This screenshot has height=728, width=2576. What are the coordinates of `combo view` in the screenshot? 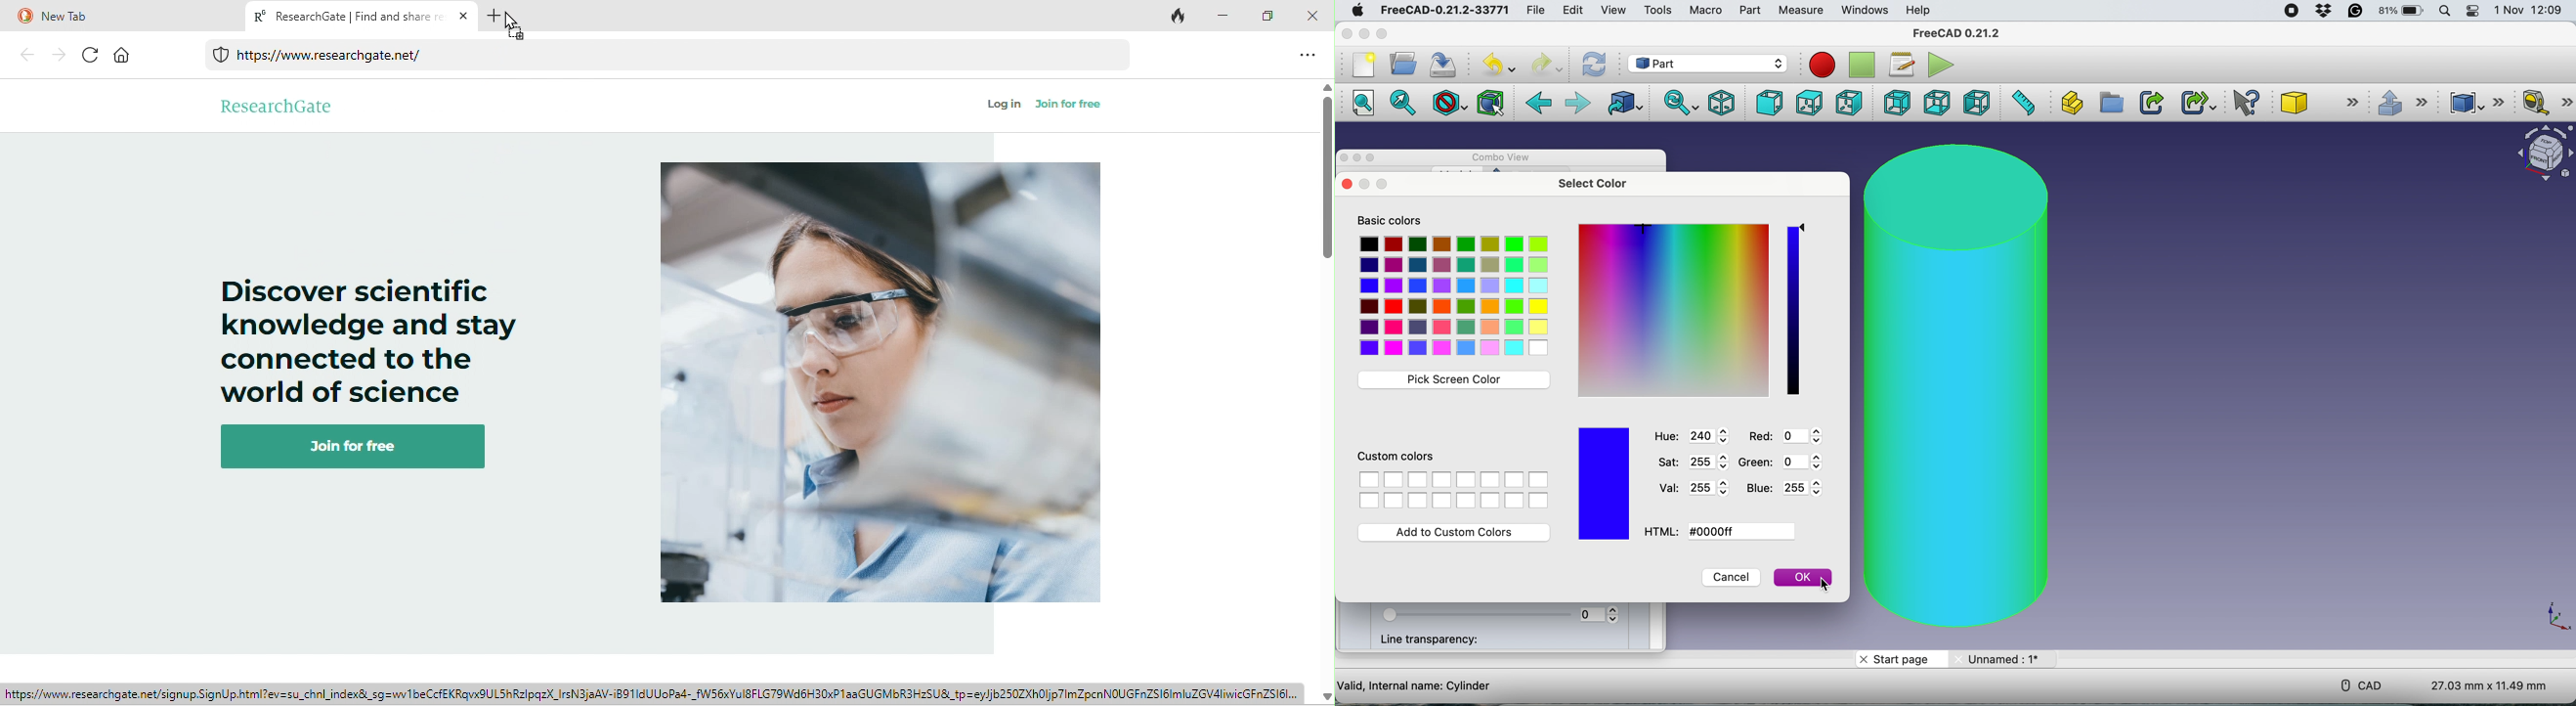 It's located at (1505, 156).